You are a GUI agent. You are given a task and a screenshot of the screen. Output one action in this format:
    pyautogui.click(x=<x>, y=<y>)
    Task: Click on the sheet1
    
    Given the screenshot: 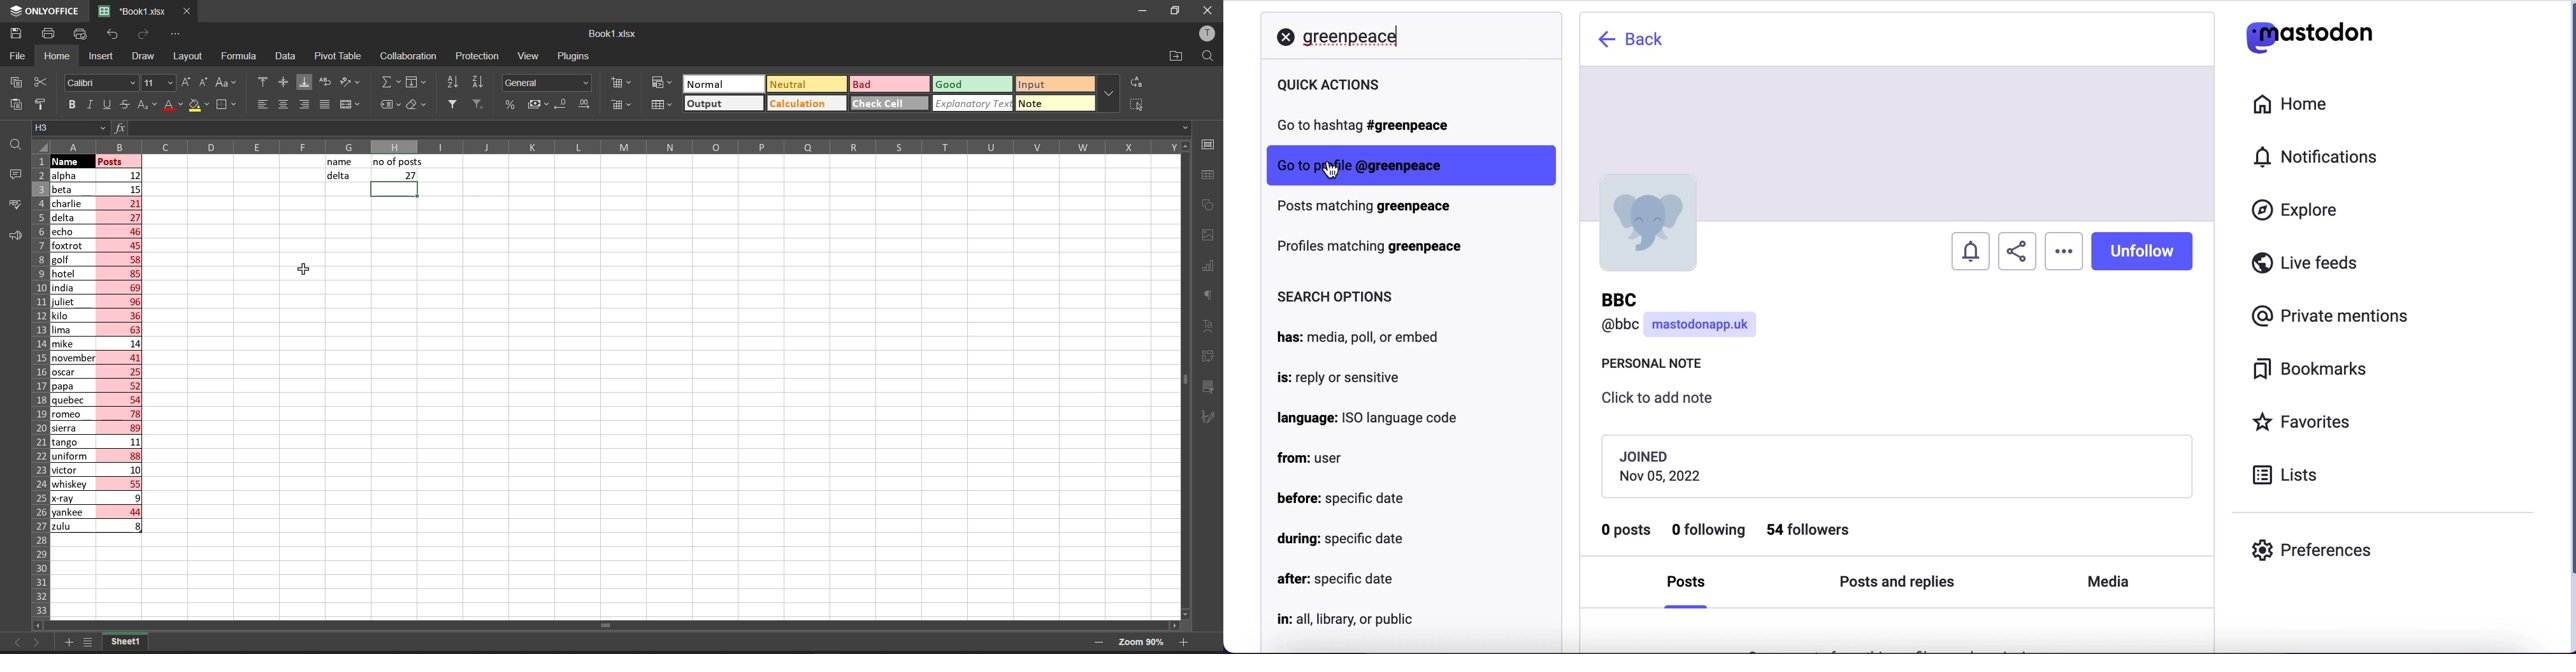 What is the action you would take?
    pyautogui.click(x=126, y=643)
    